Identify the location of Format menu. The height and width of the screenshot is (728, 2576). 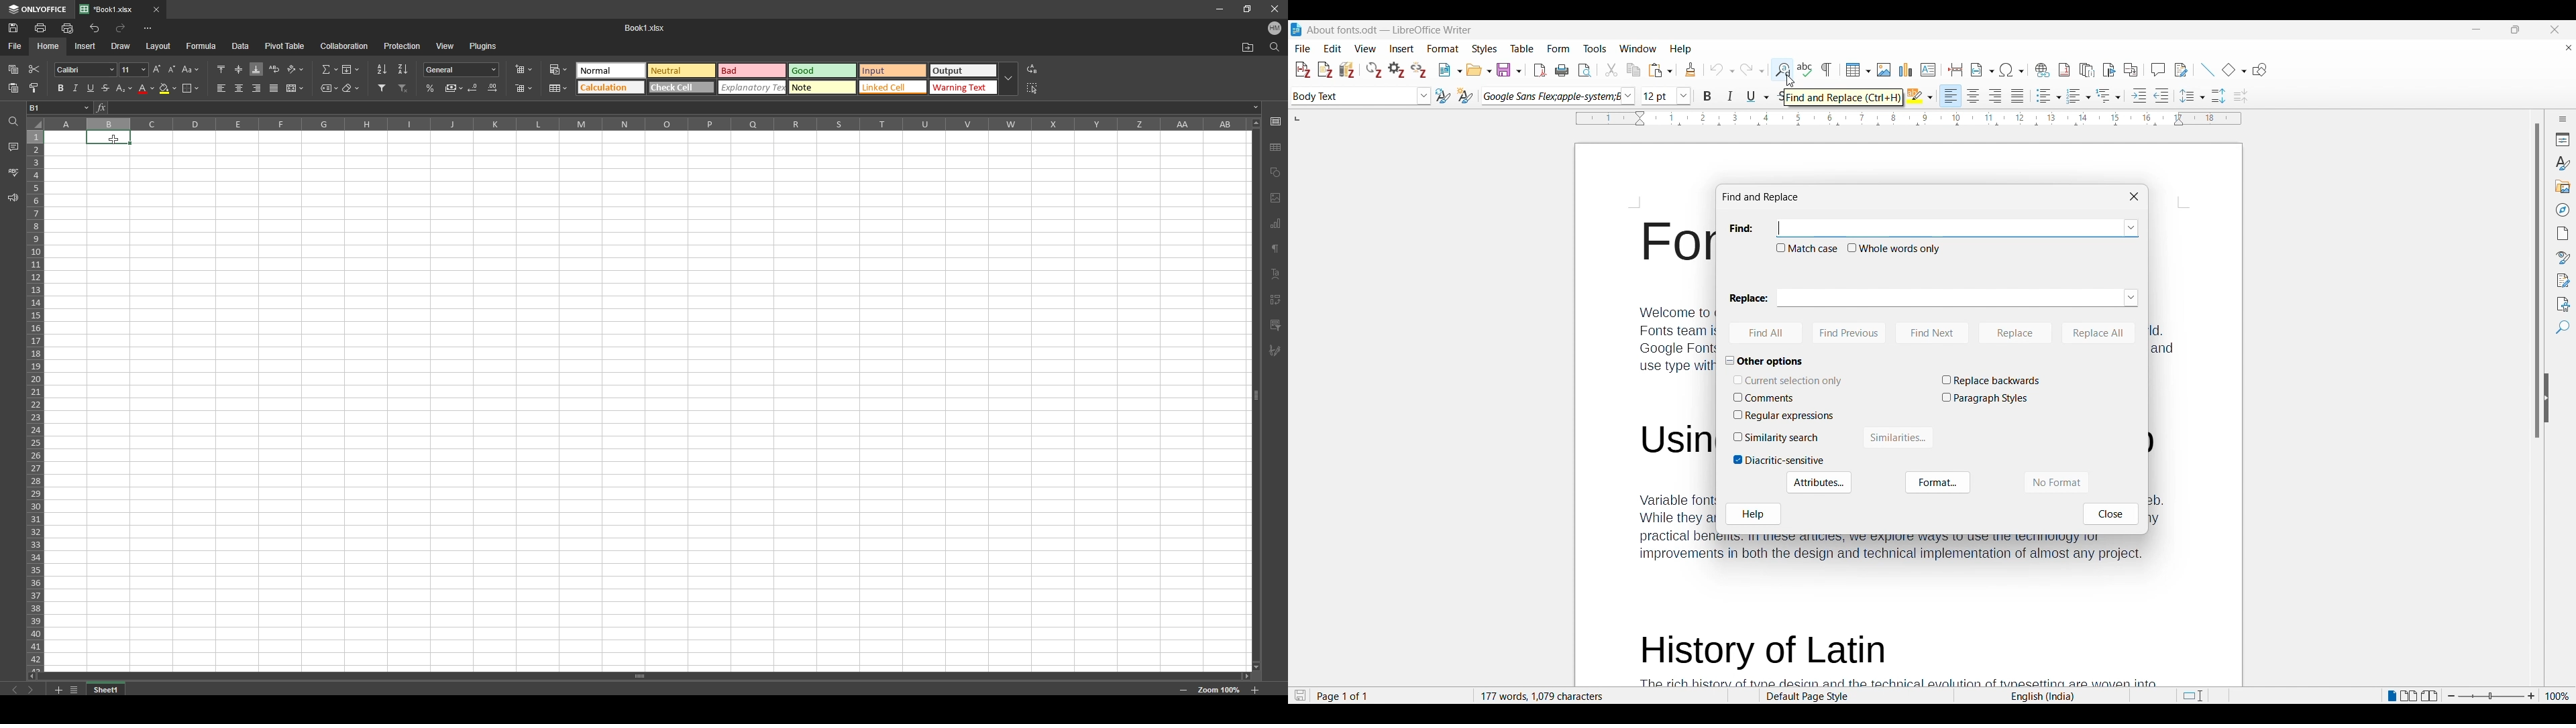
(1444, 48).